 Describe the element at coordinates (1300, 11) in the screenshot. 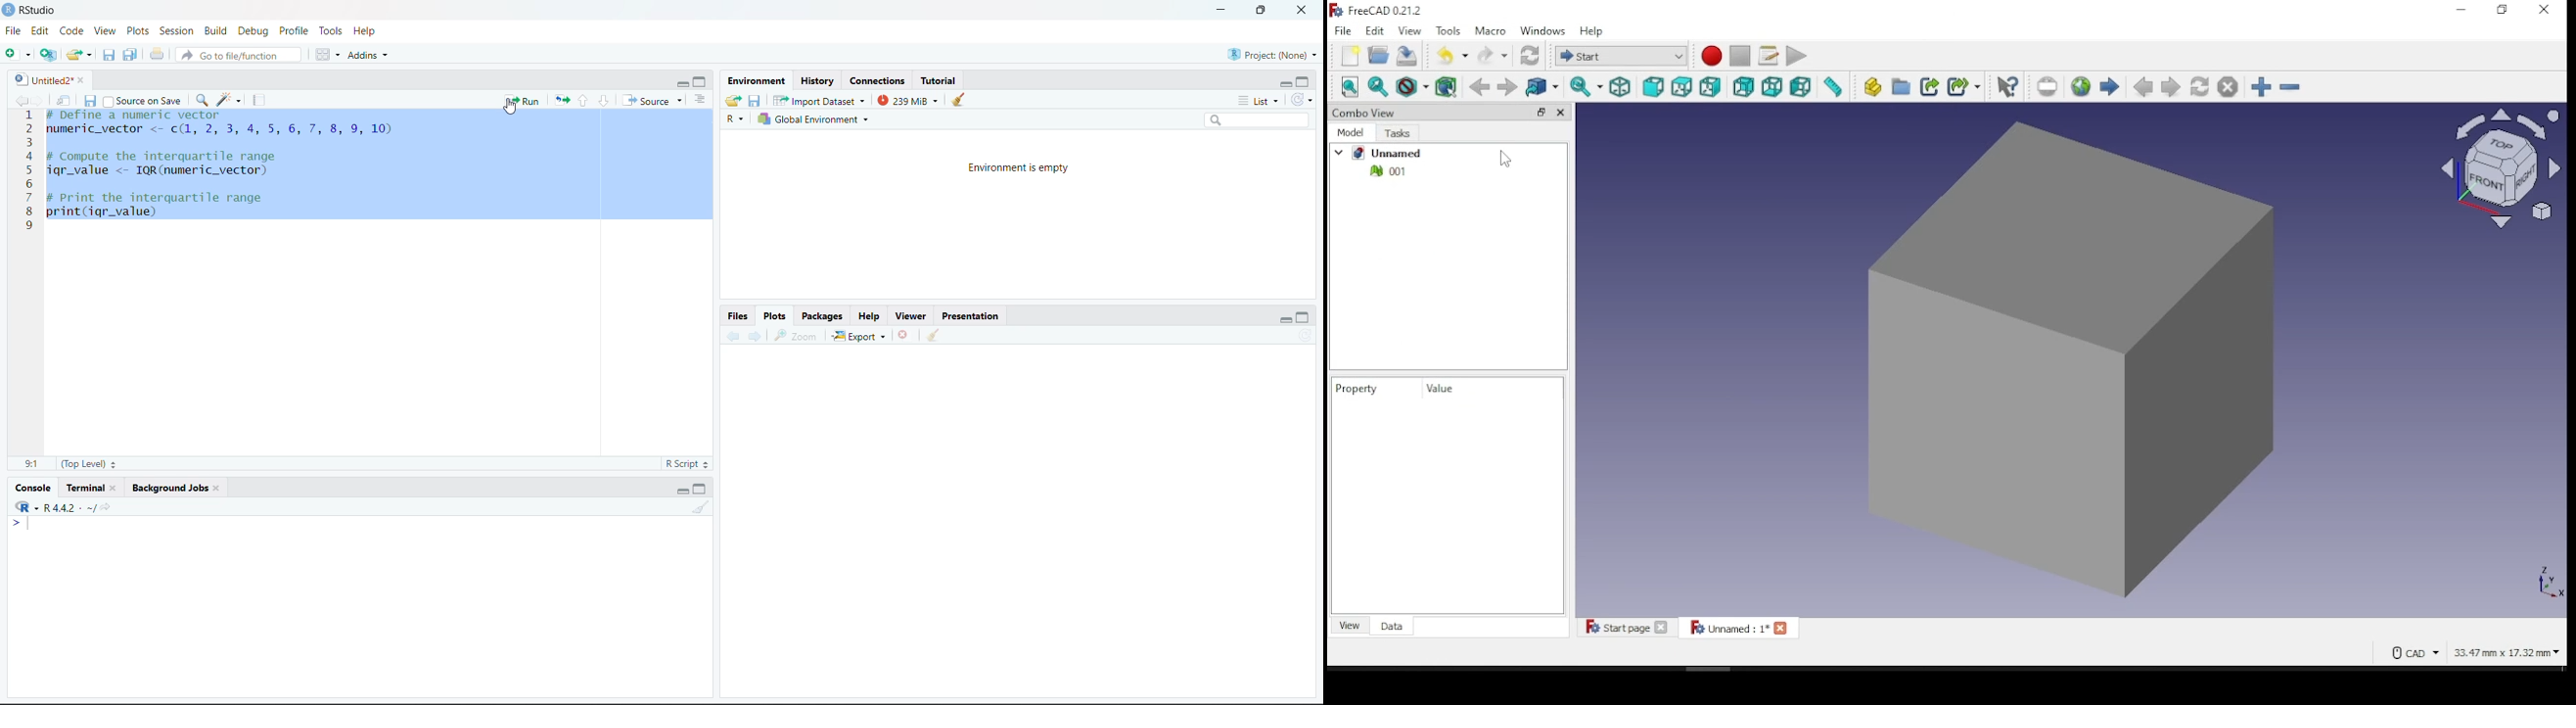

I see `Close` at that location.